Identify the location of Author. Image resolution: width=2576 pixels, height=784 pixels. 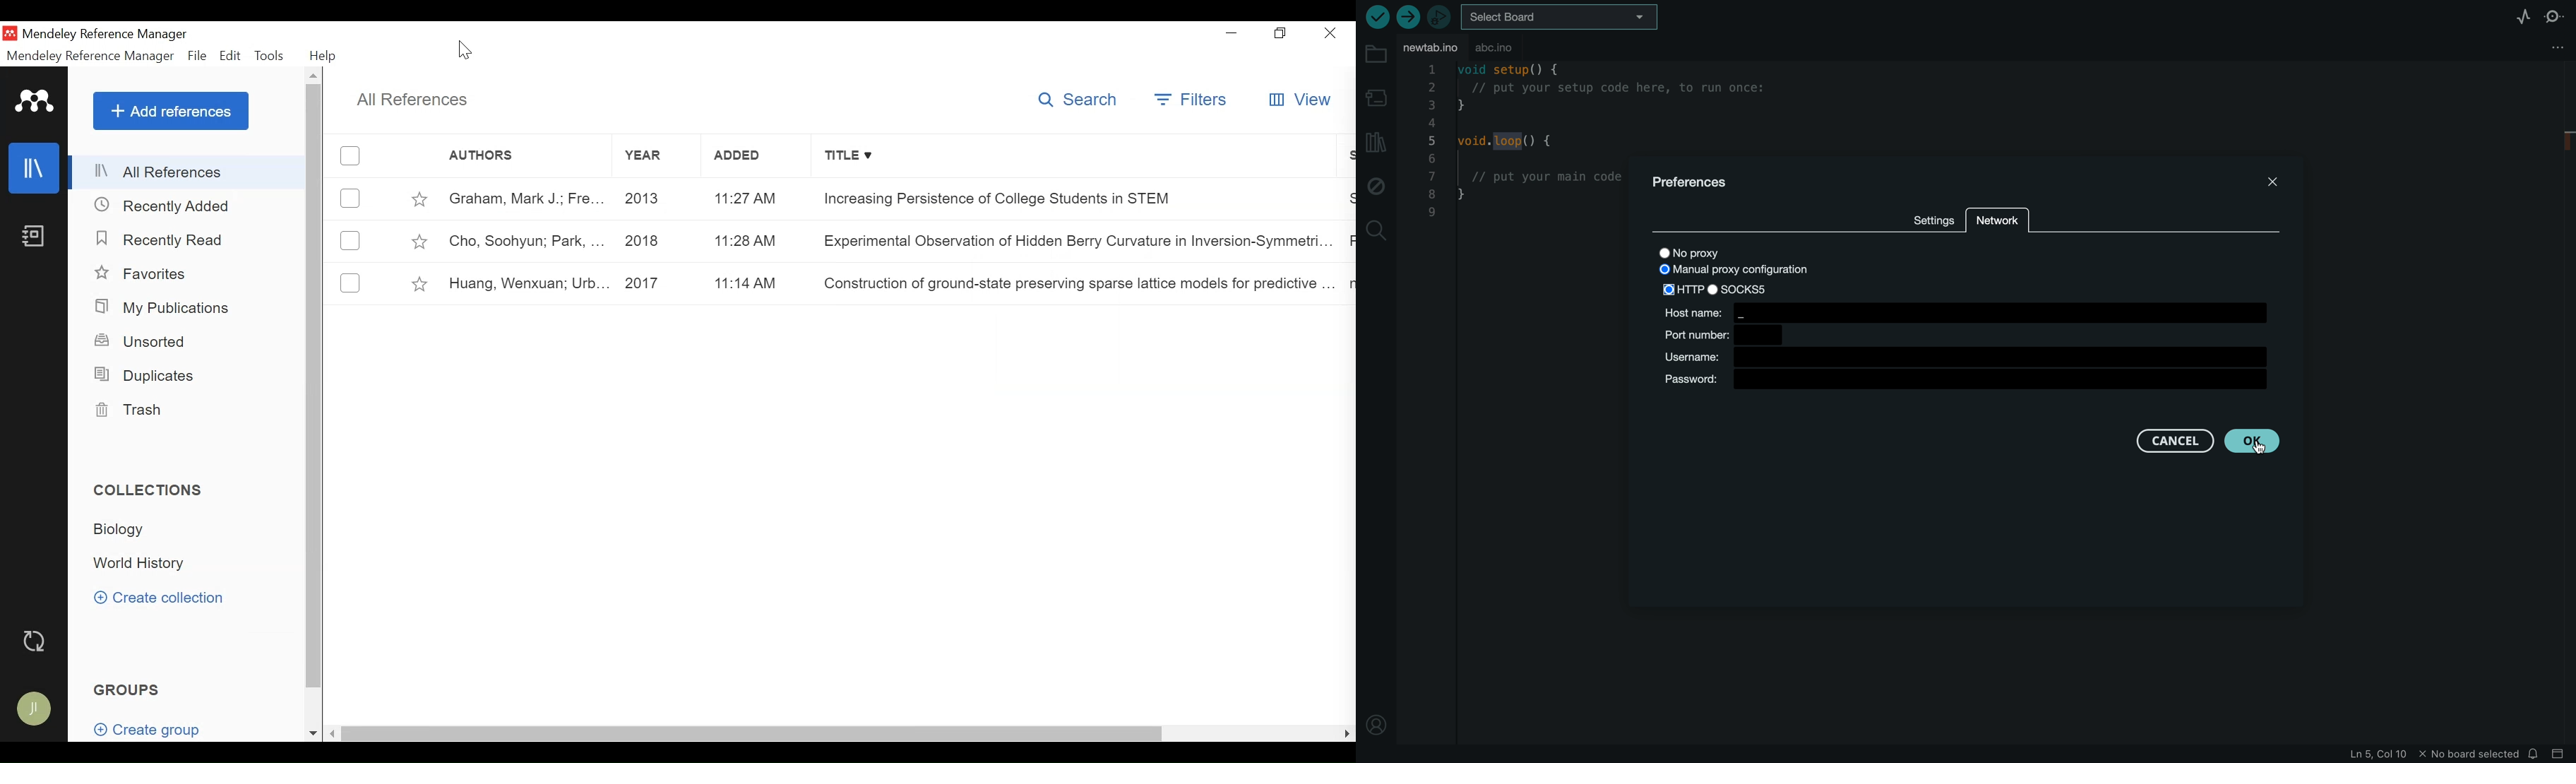
(529, 283).